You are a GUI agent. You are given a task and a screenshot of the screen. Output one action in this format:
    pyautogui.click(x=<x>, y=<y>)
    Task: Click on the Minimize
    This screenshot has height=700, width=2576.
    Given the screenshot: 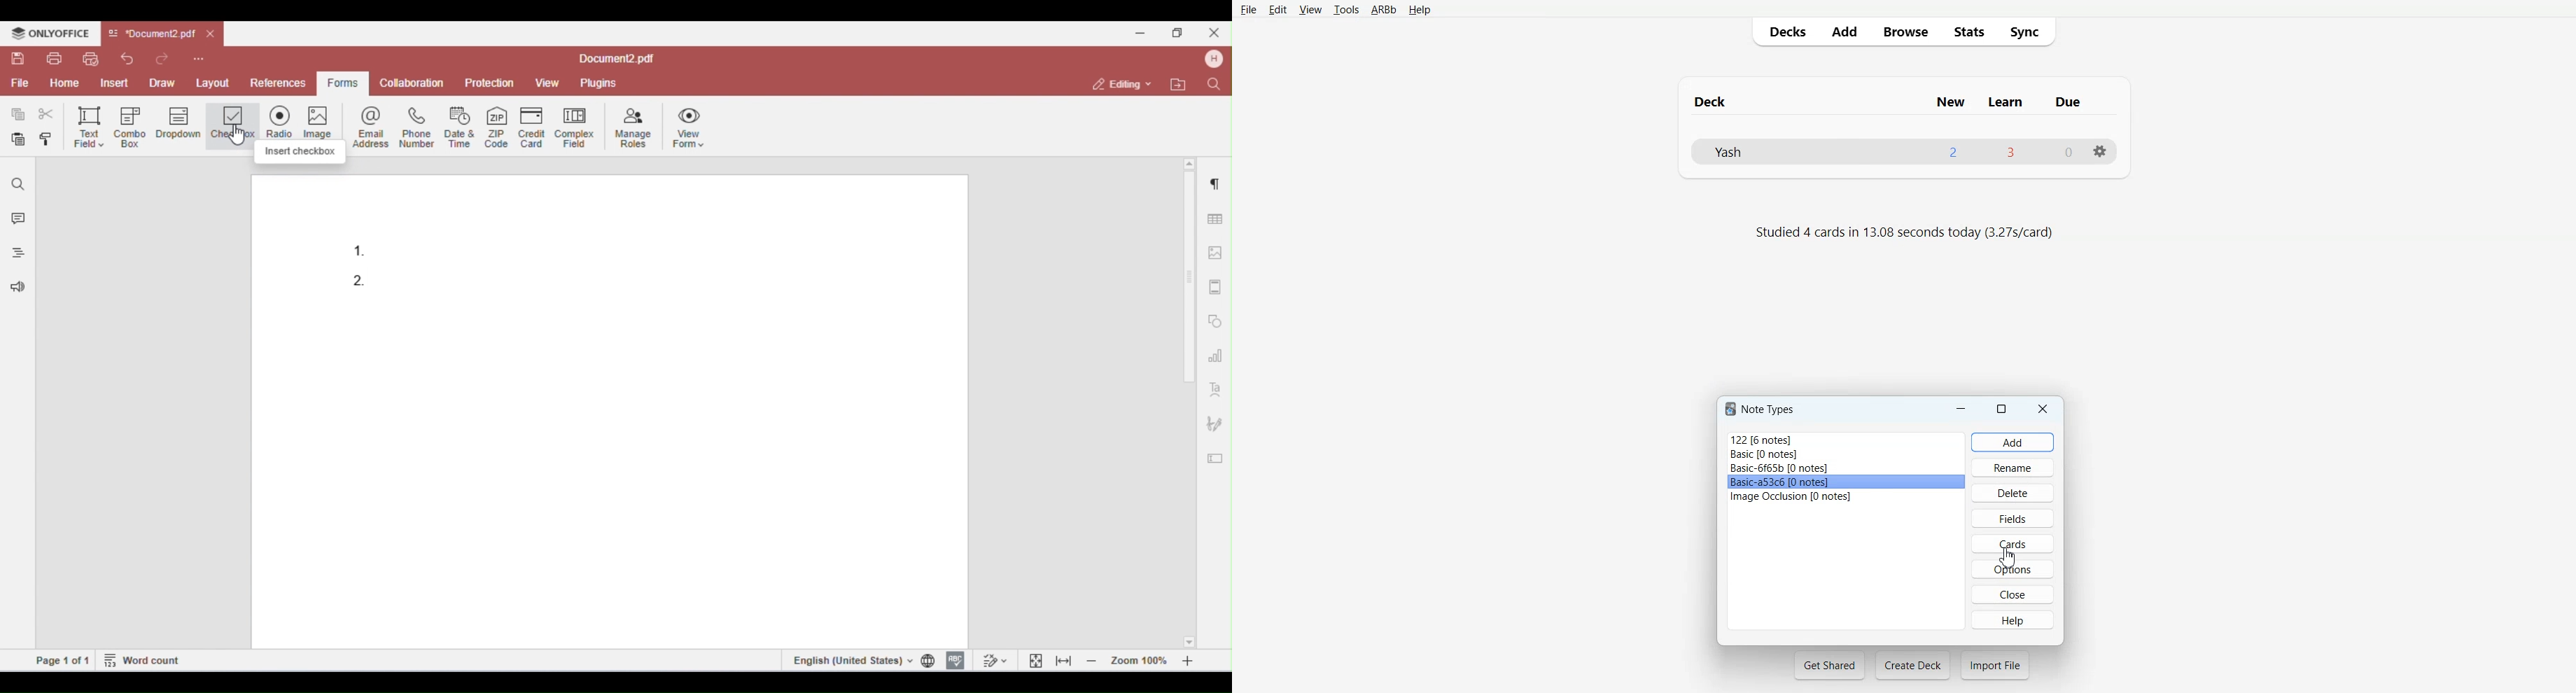 What is the action you would take?
    pyautogui.click(x=1961, y=408)
    